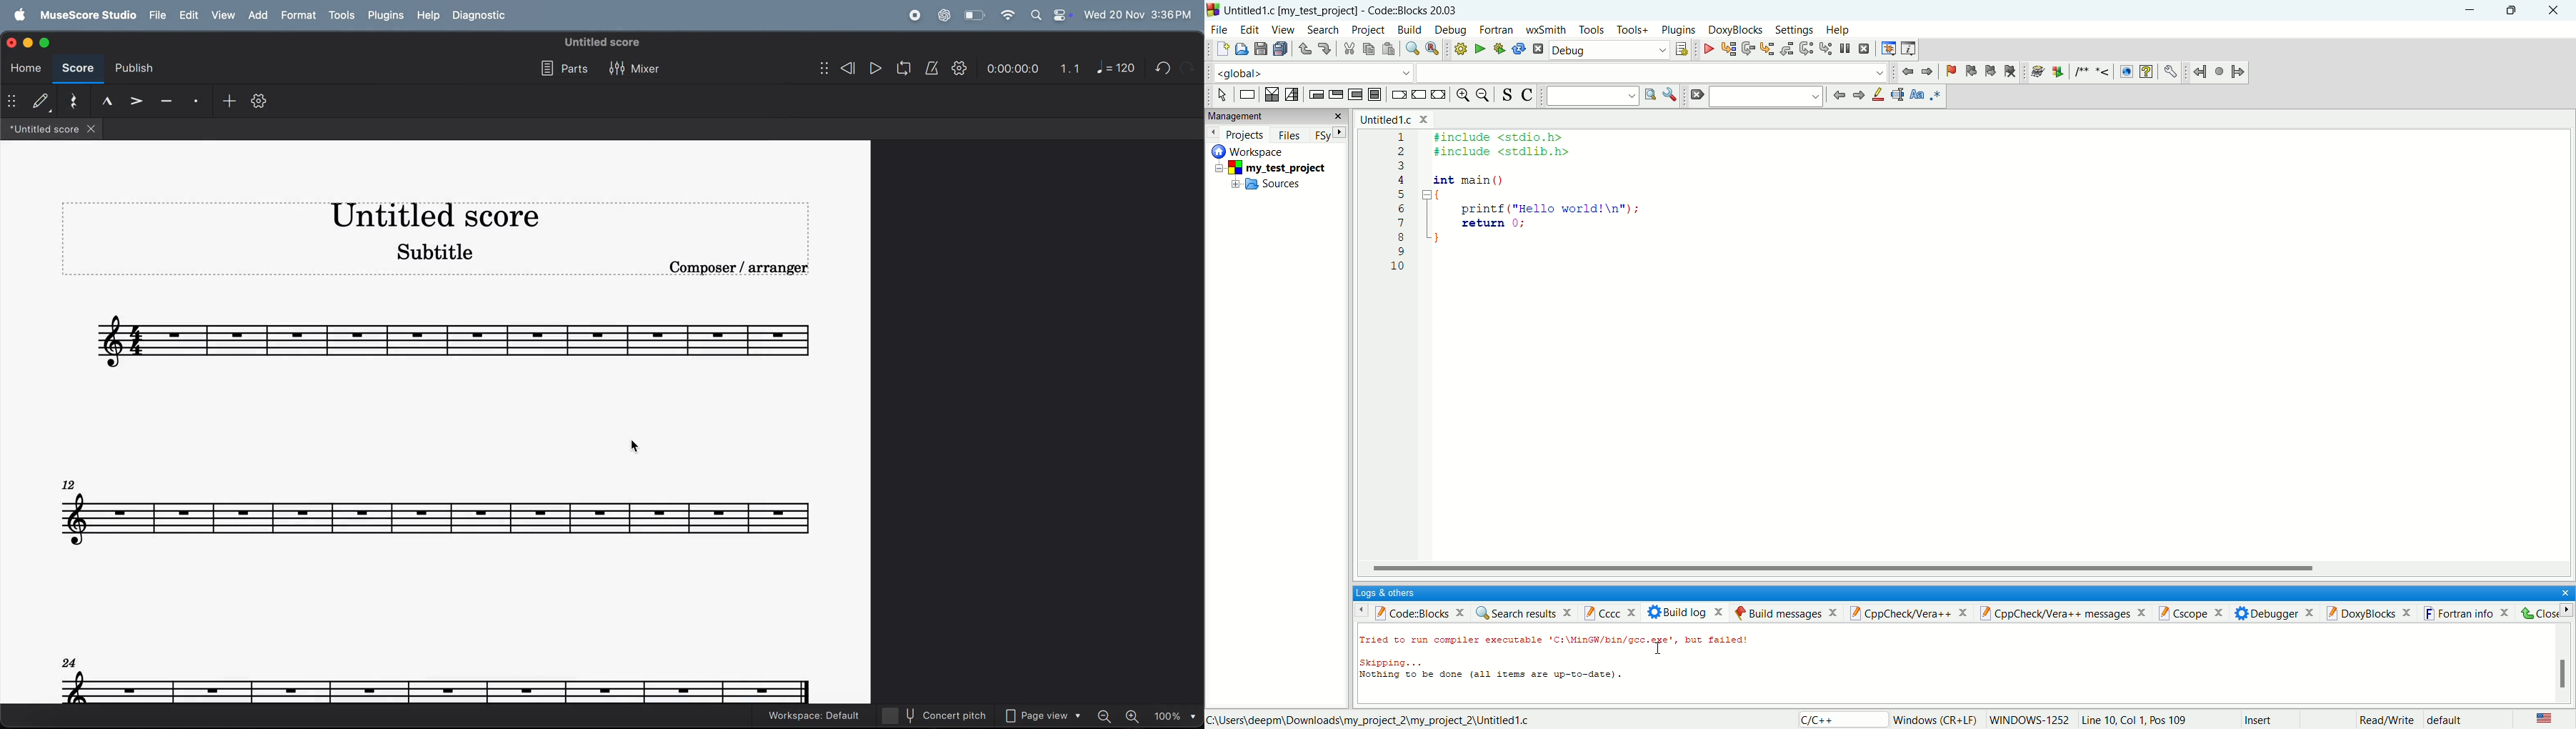 This screenshot has height=756, width=2576. What do you see at coordinates (1314, 94) in the screenshot?
I see `entry condition loop` at bounding box center [1314, 94].